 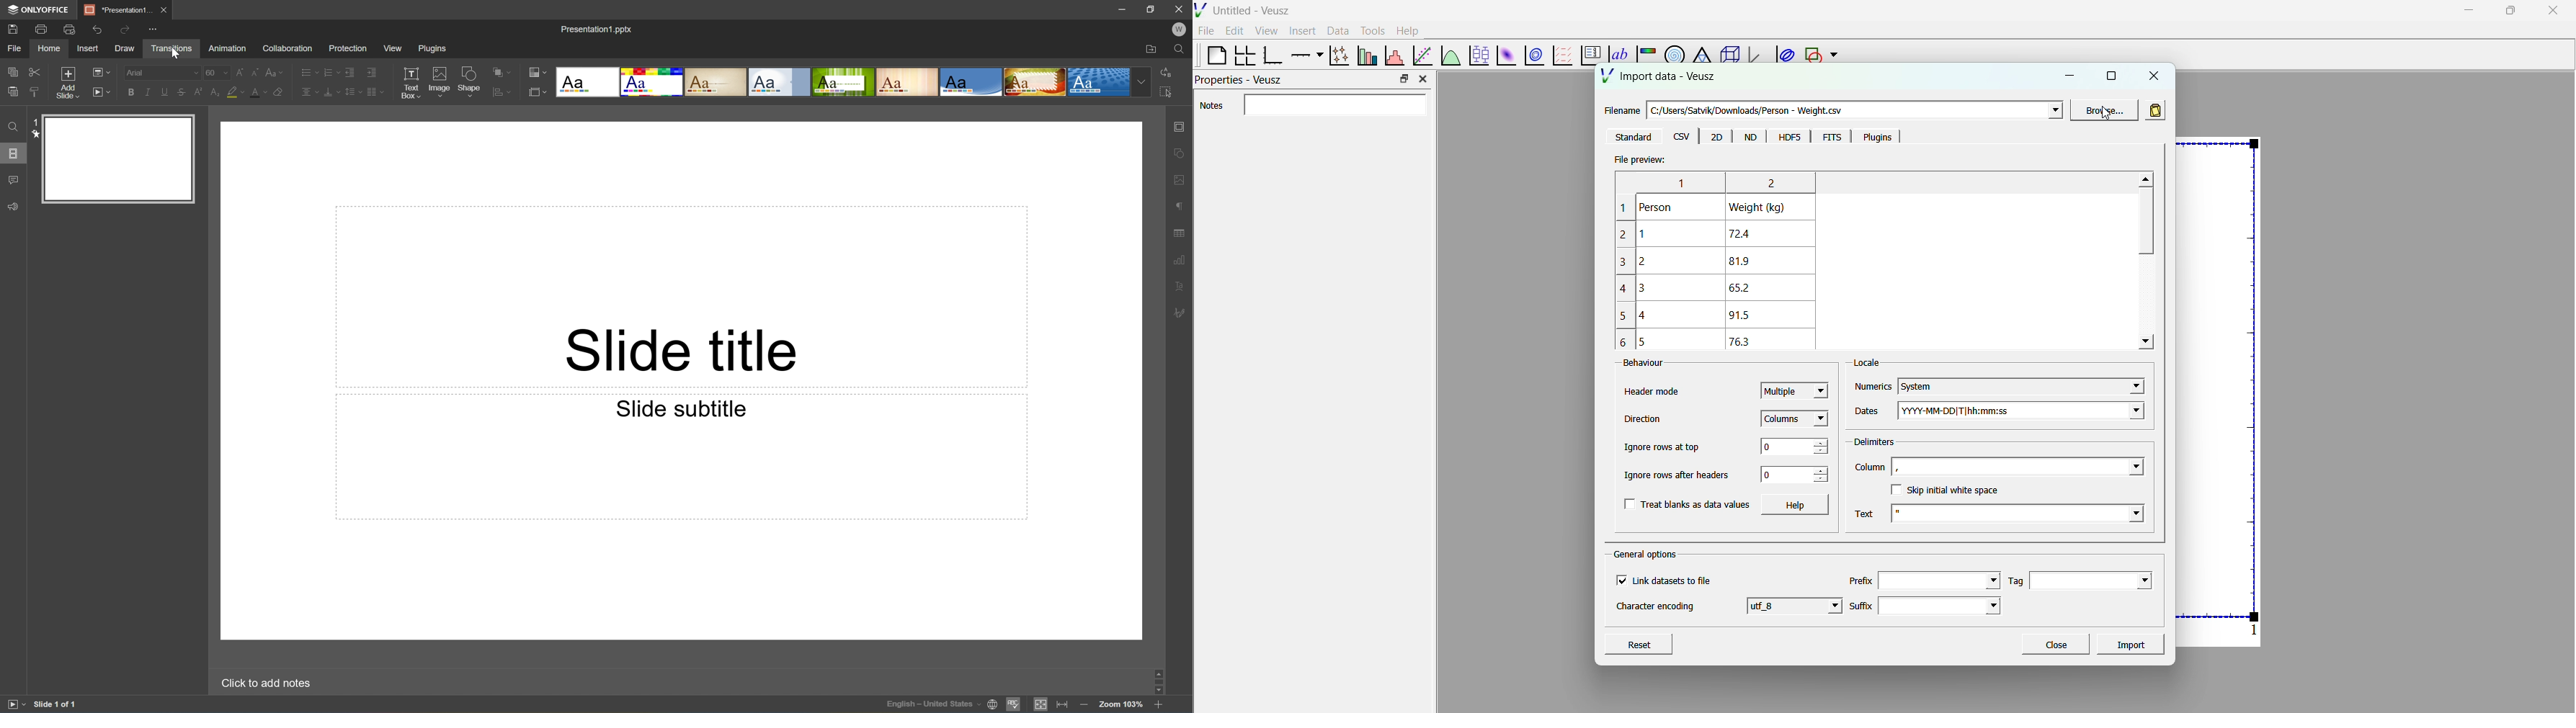 What do you see at coordinates (198, 92) in the screenshot?
I see `Superscript` at bounding box center [198, 92].